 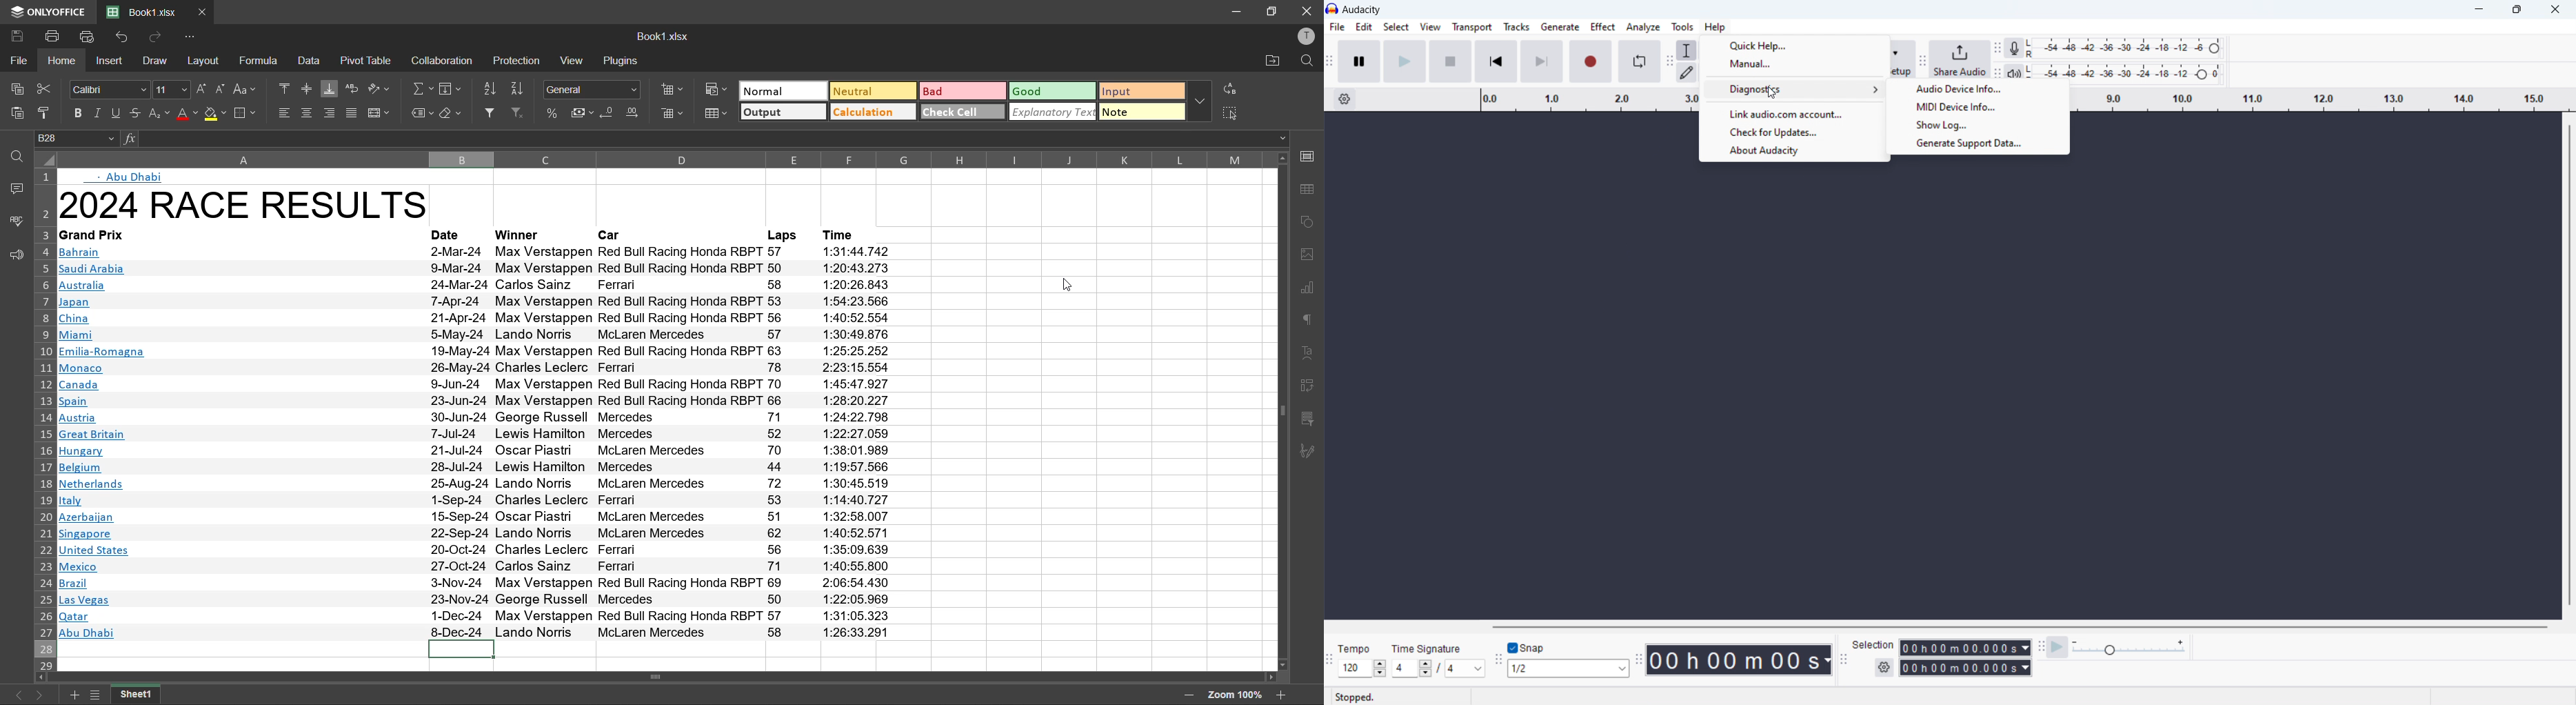 I want to click on transport, so click(x=1472, y=27).